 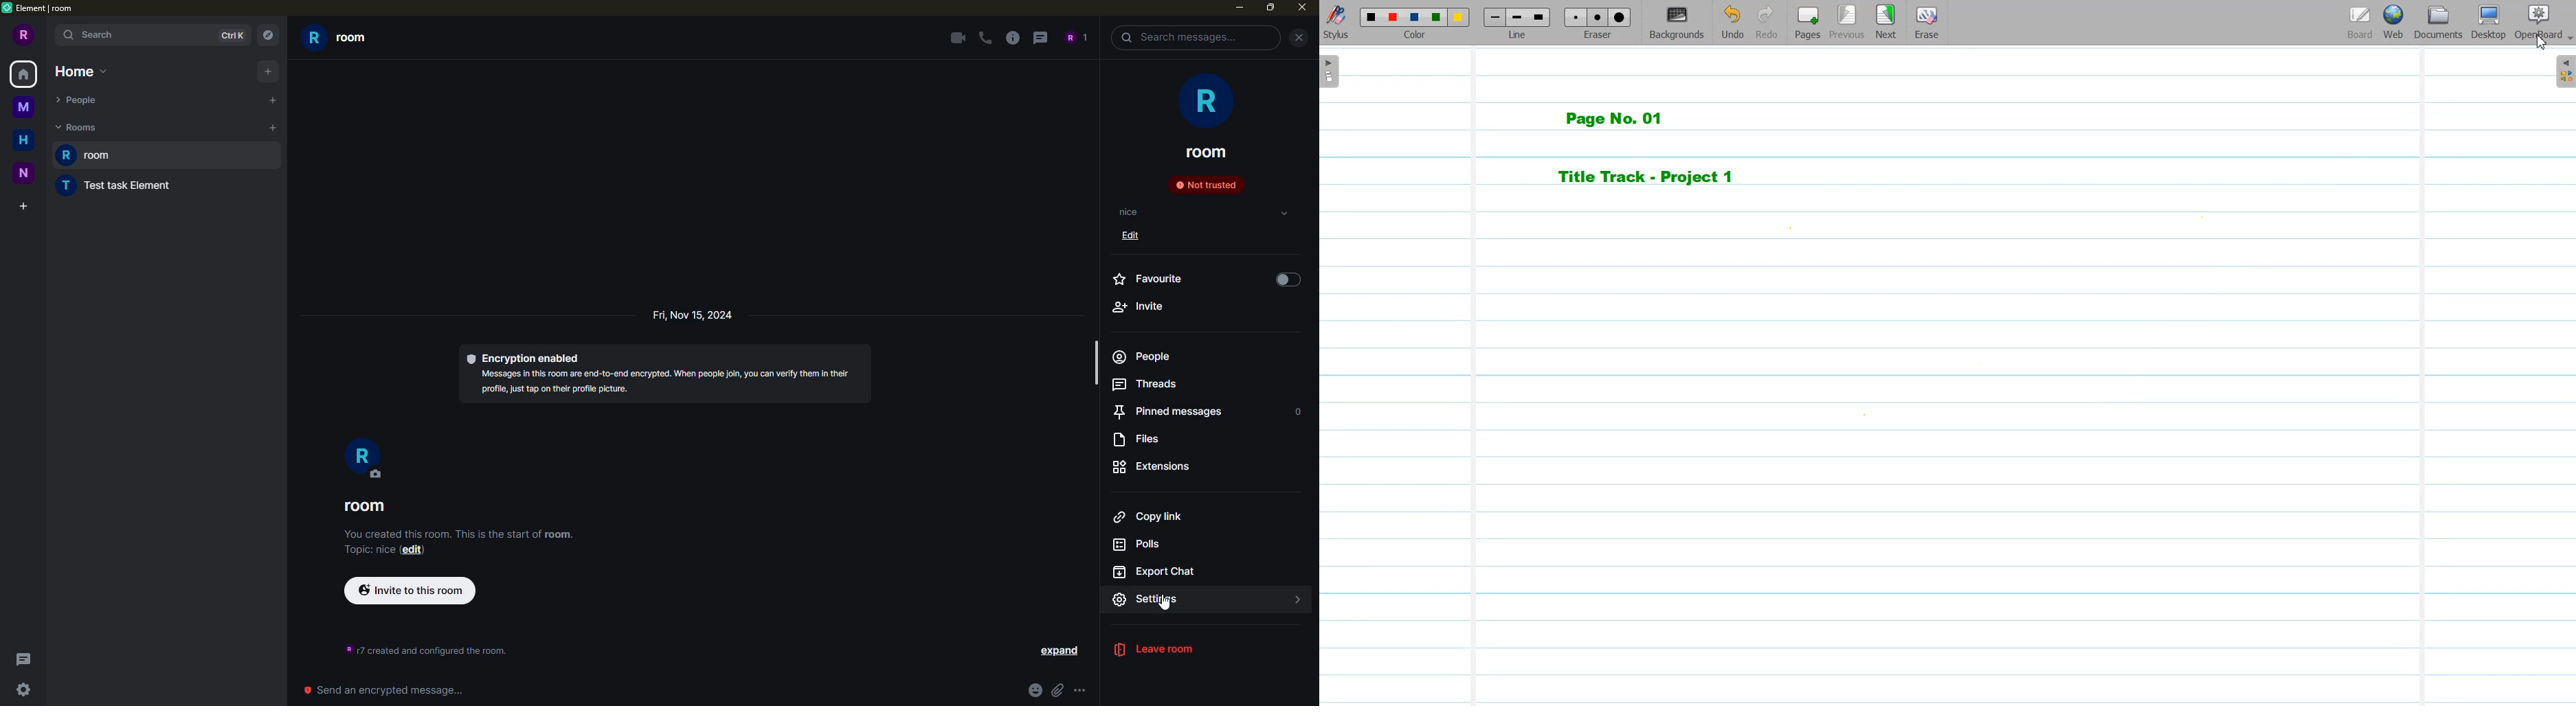 What do you see at coordinates (2392, 22) in the screenshot?
I see `Web` at bounding box center [2392, 22].